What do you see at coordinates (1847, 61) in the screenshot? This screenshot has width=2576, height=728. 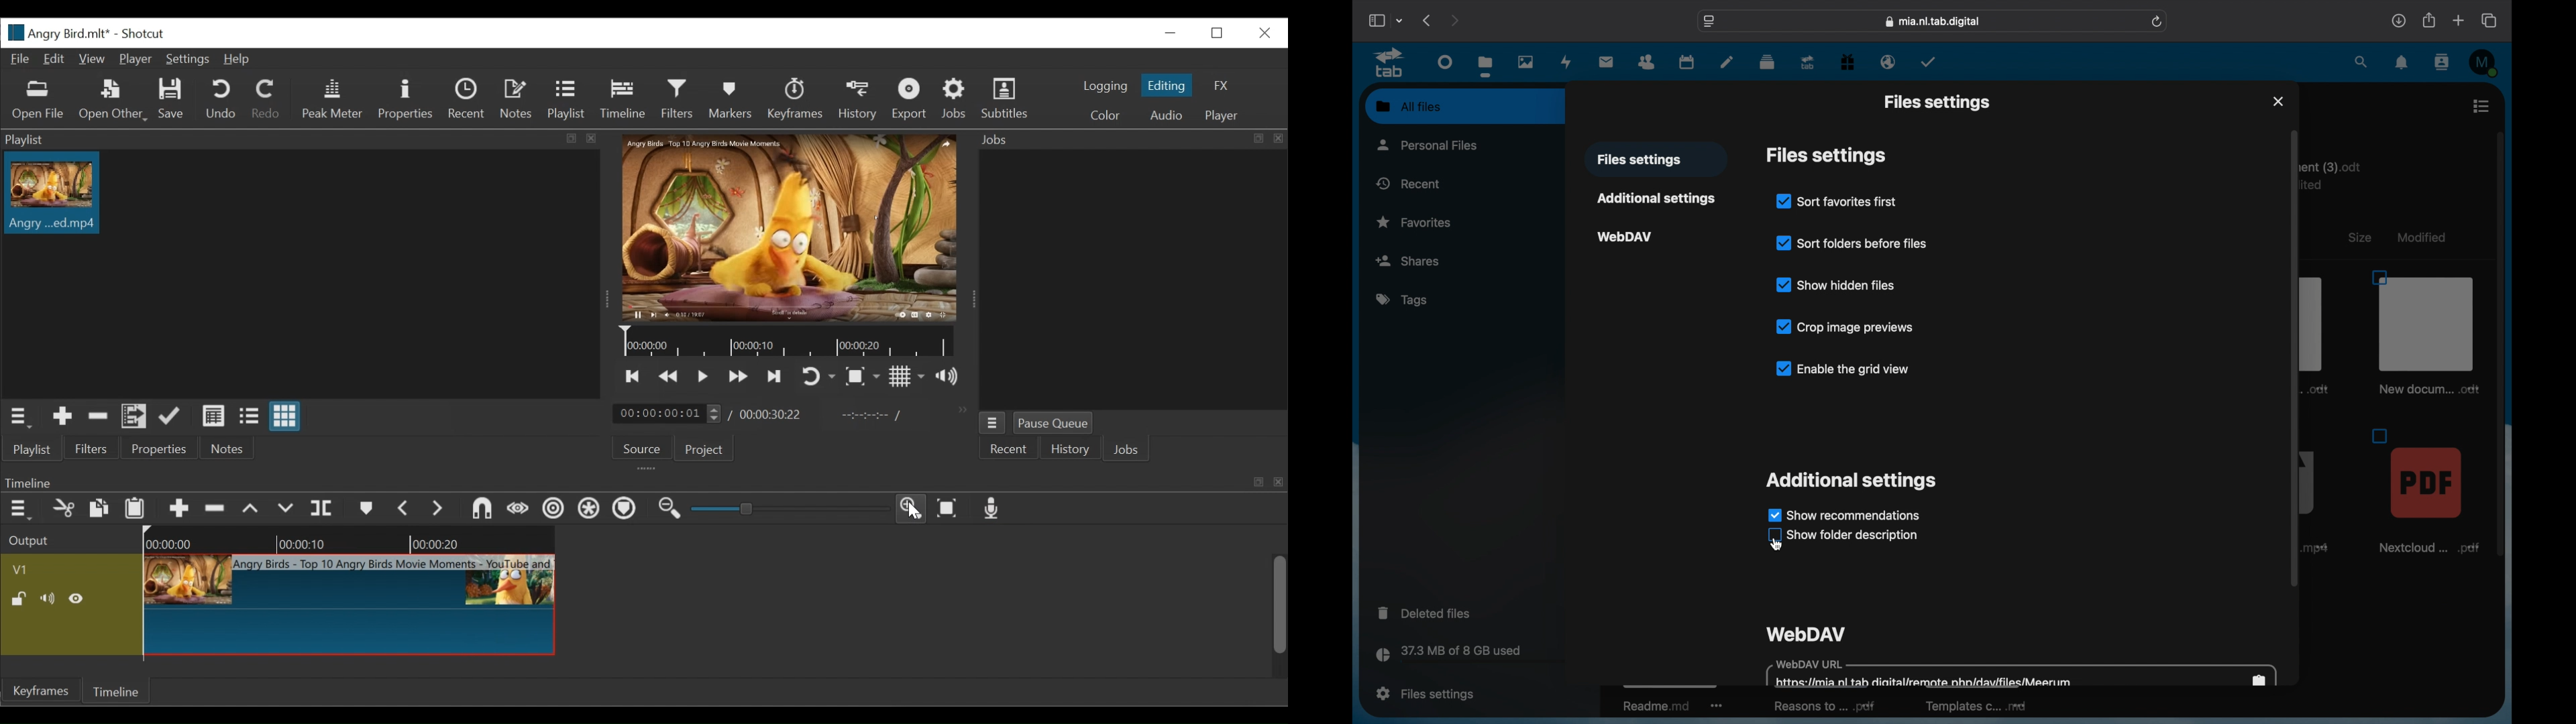 I see `free trial` at bounding box center [1847, 61].